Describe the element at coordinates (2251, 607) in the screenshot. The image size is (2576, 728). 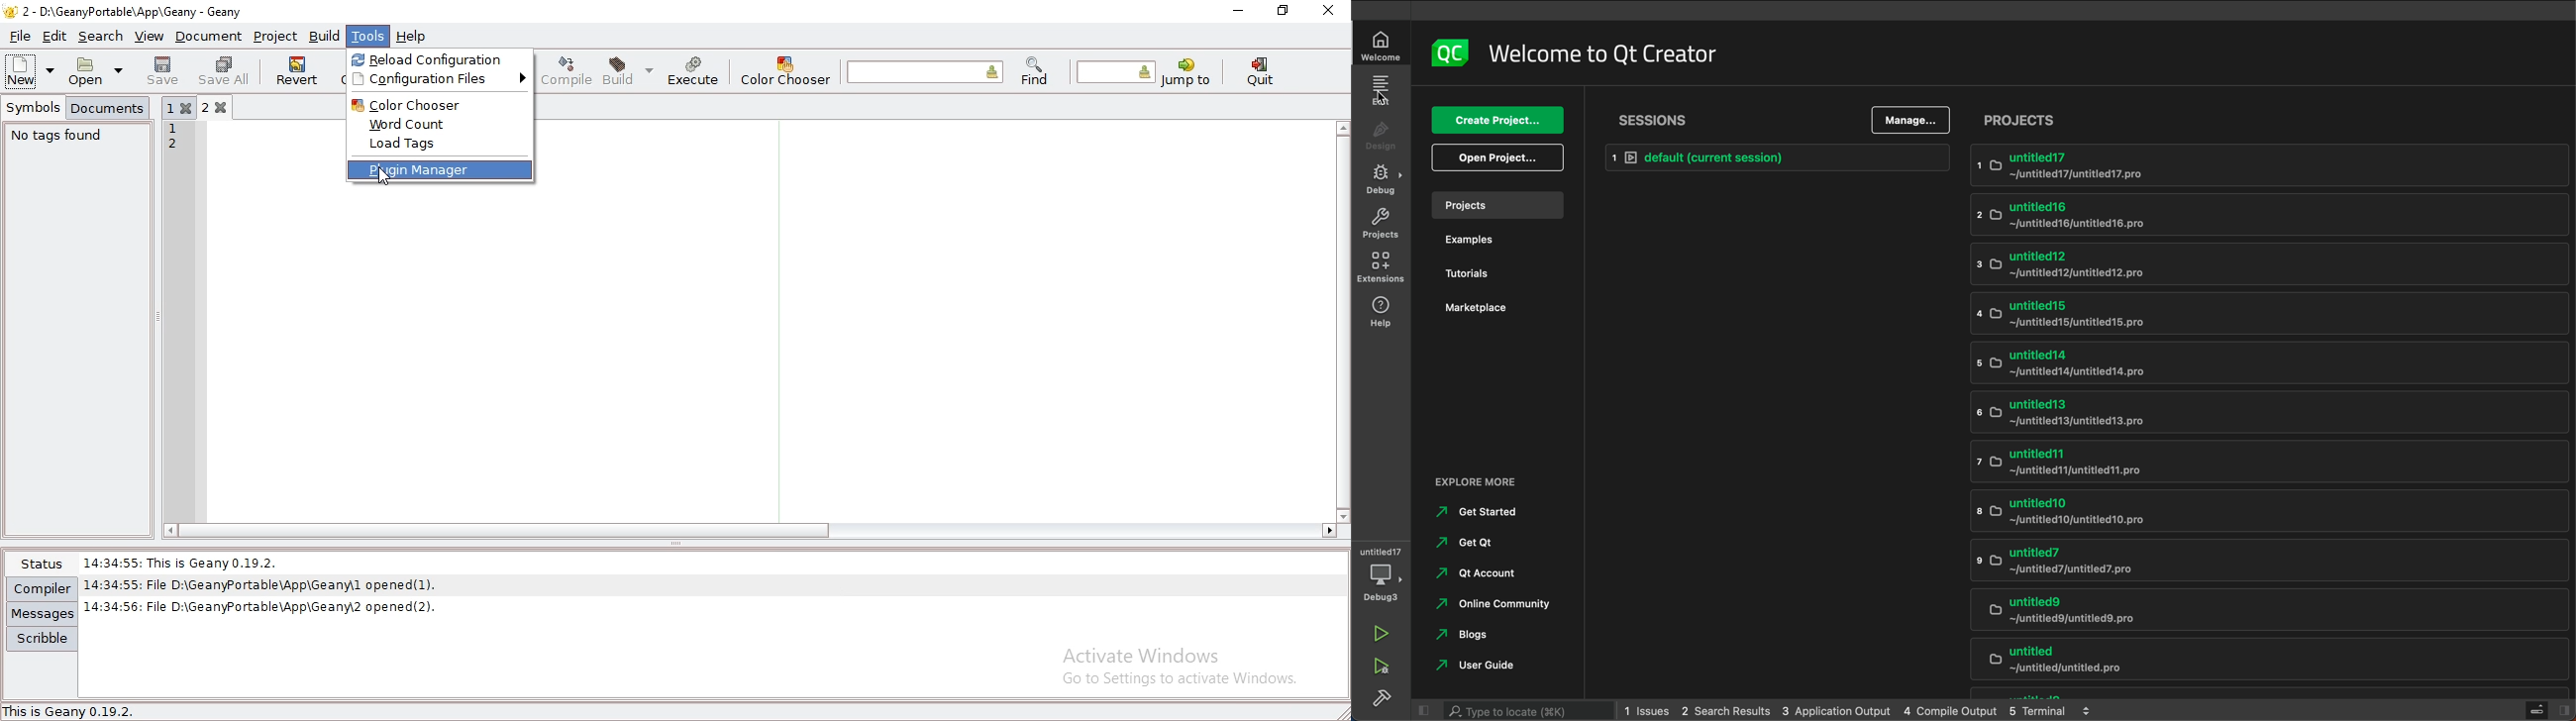
I see `untitled9` at that location.